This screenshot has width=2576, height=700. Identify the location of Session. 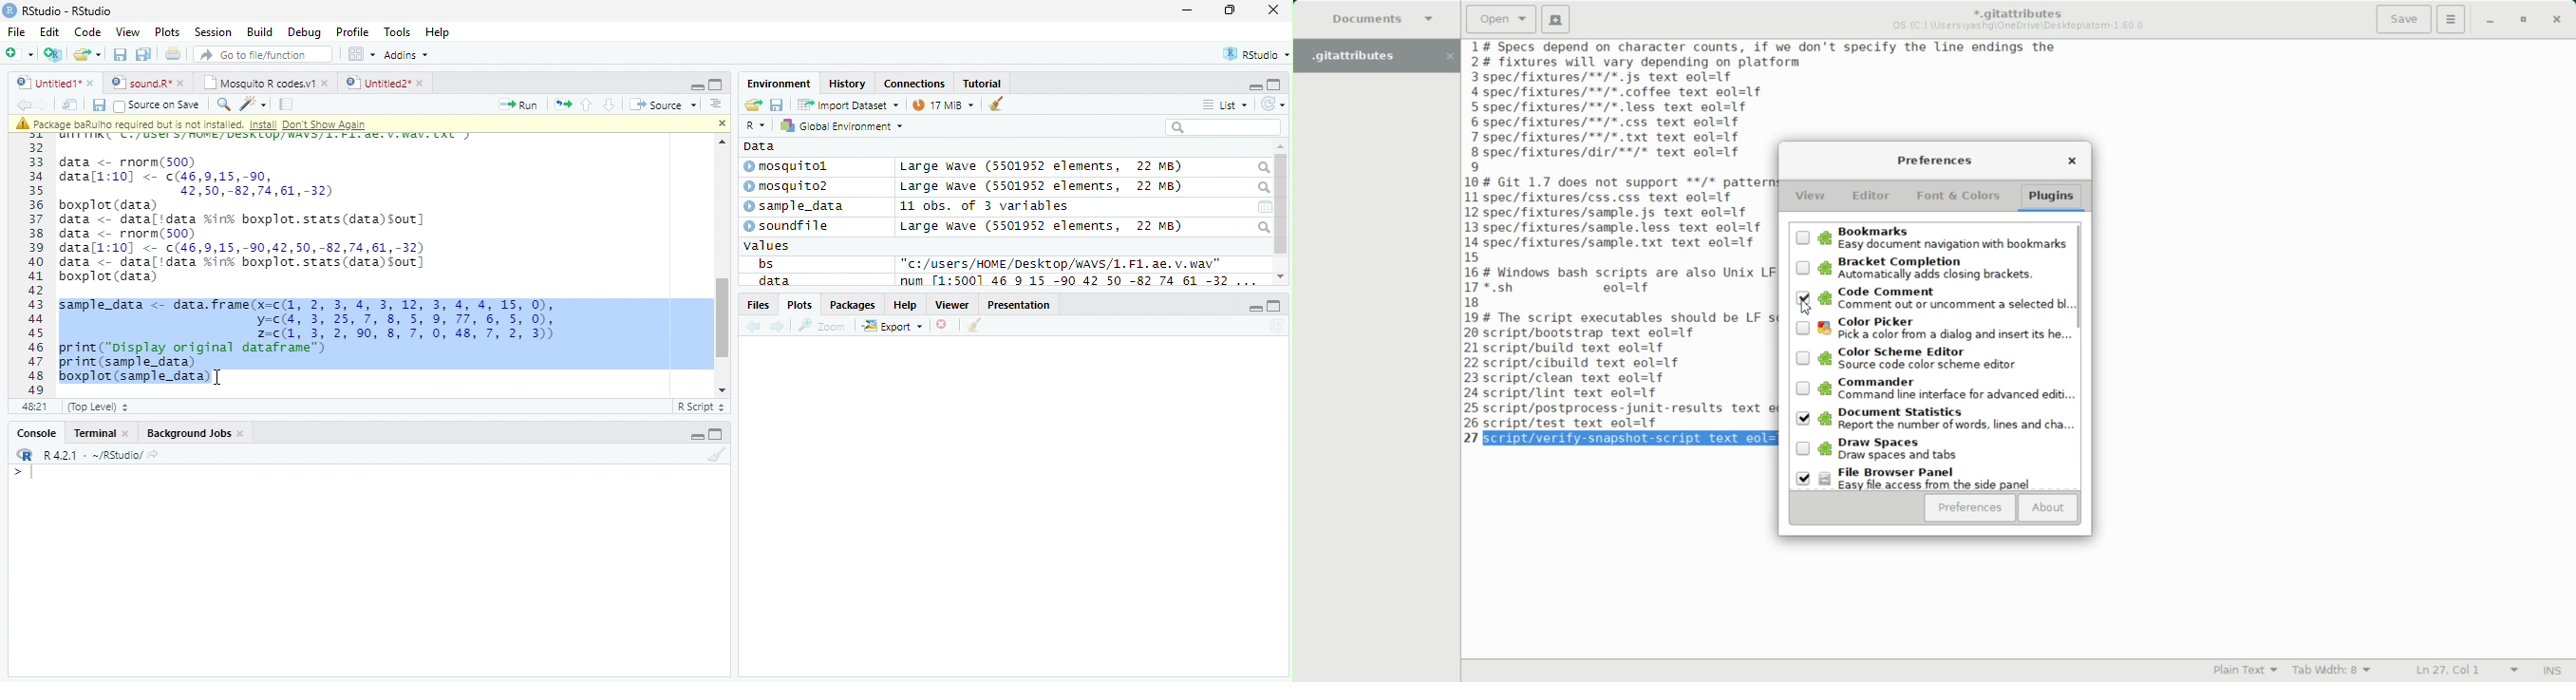
(213, 31).